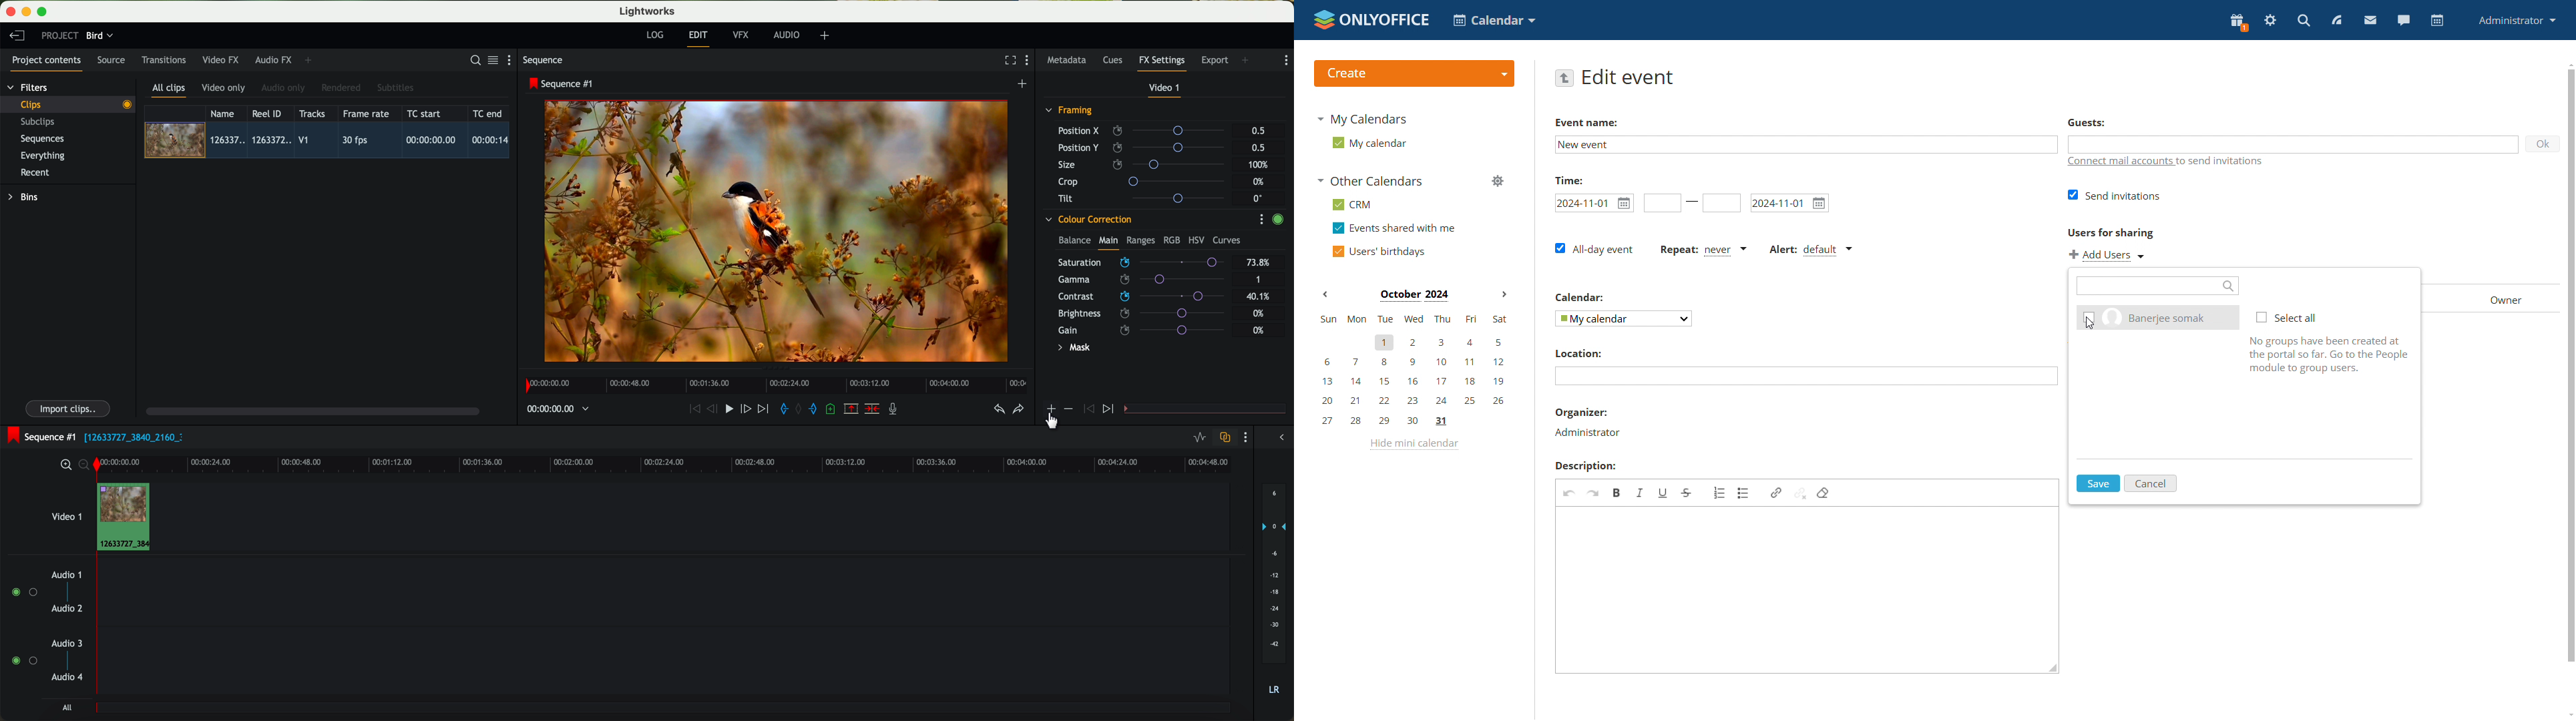 The image size is (2576, 728). I want to click on 0.5, so click(1258, 147).